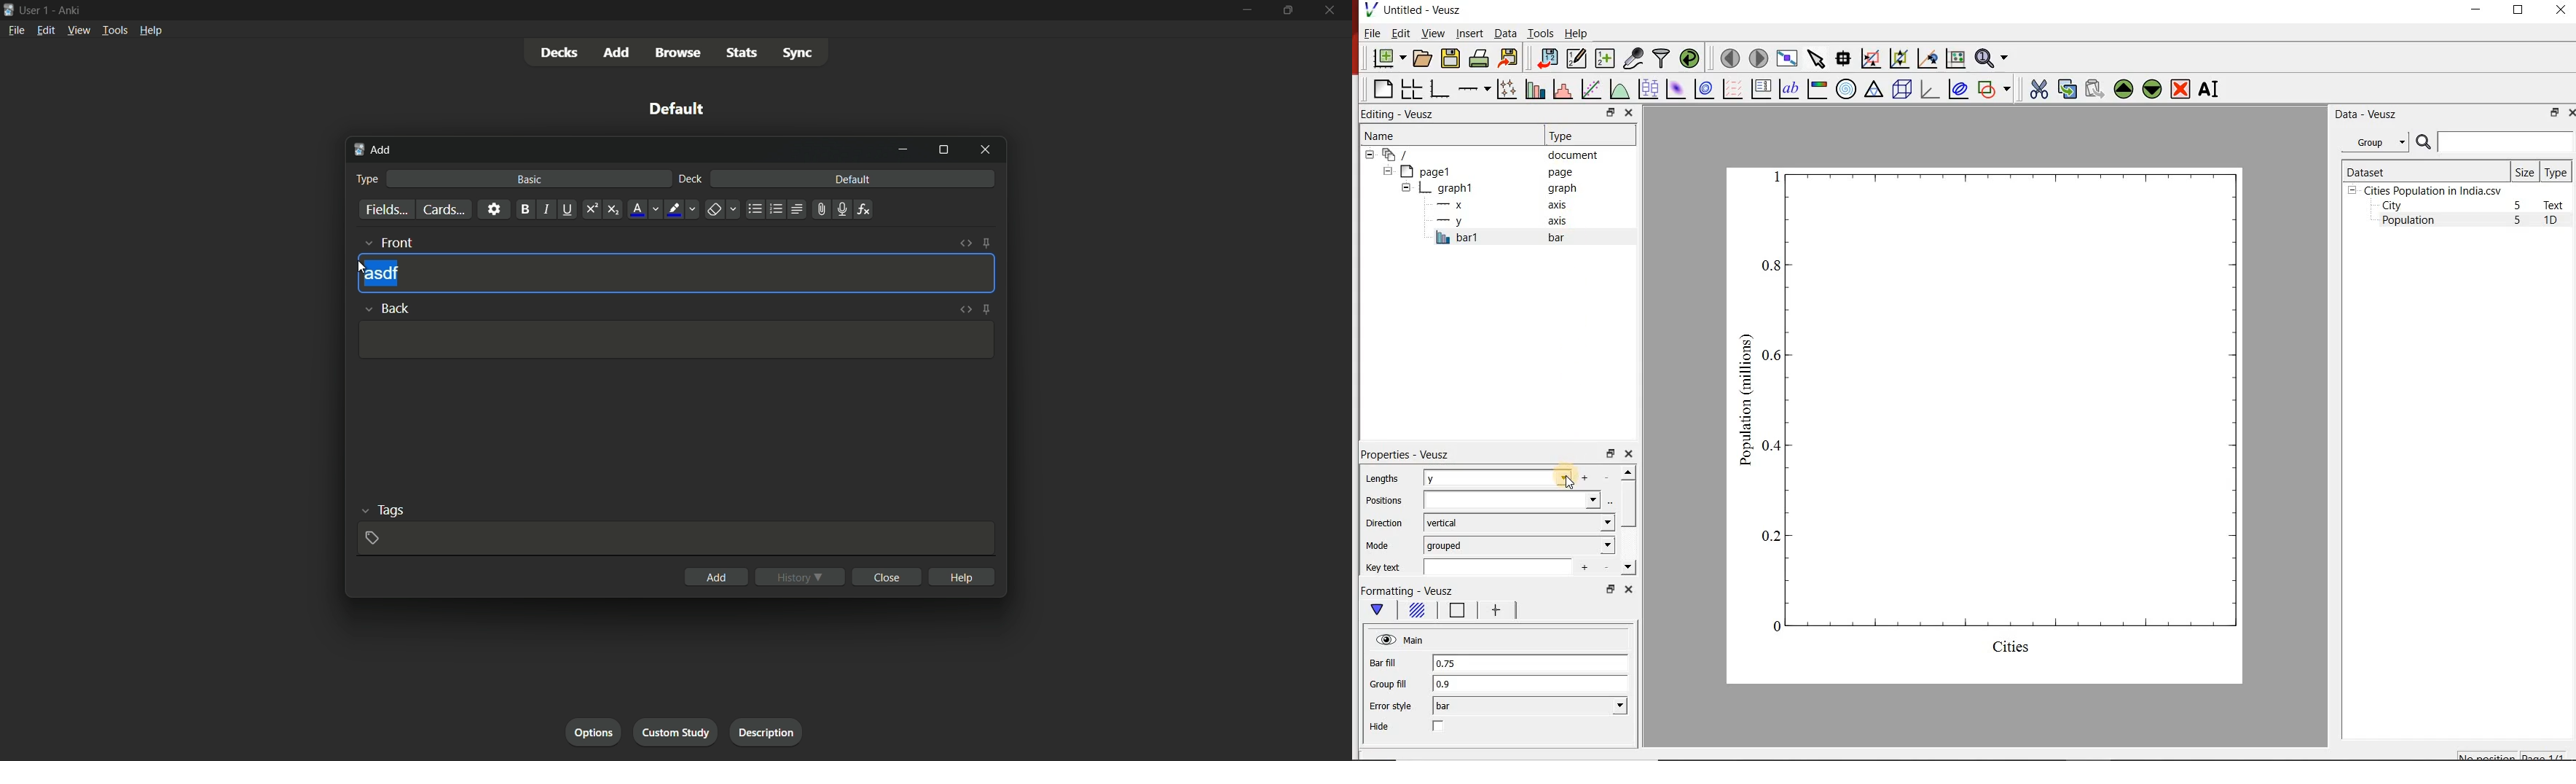  Describe the element at coordinates (1411, 89) in the screenshot. I see `arrange graphs in a grid` at that location.